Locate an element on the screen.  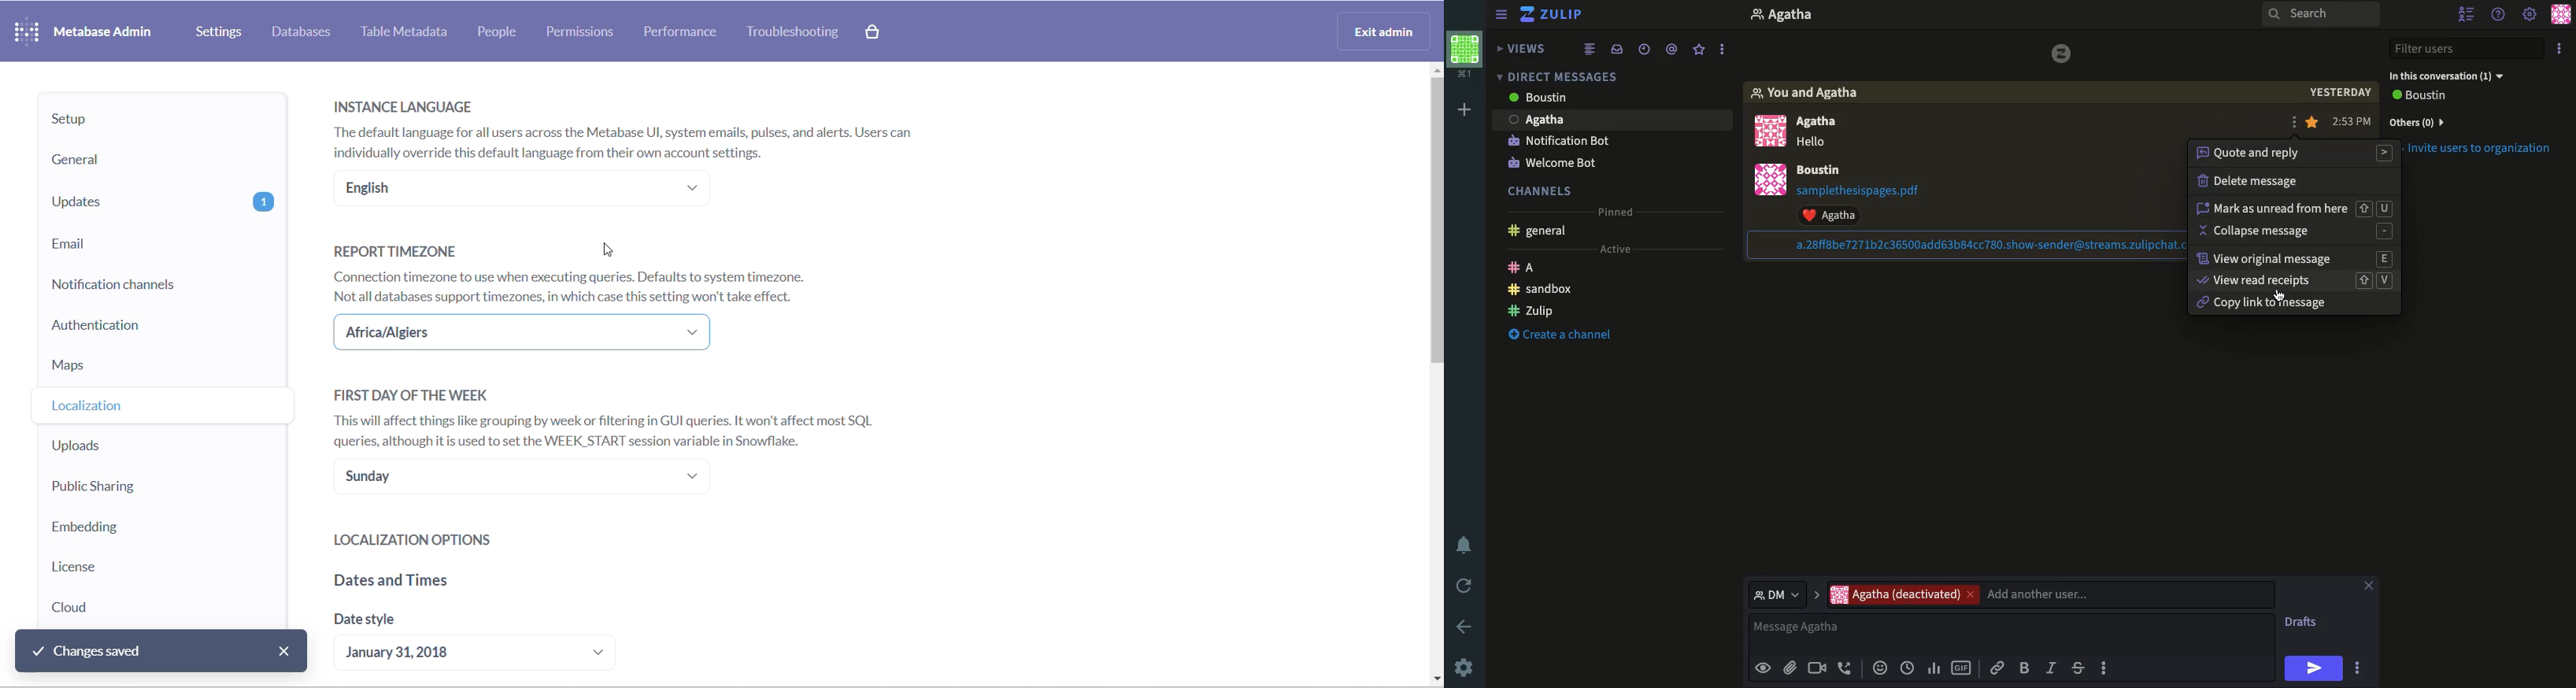
Copy link to message is located at coordinates (2260, 305).